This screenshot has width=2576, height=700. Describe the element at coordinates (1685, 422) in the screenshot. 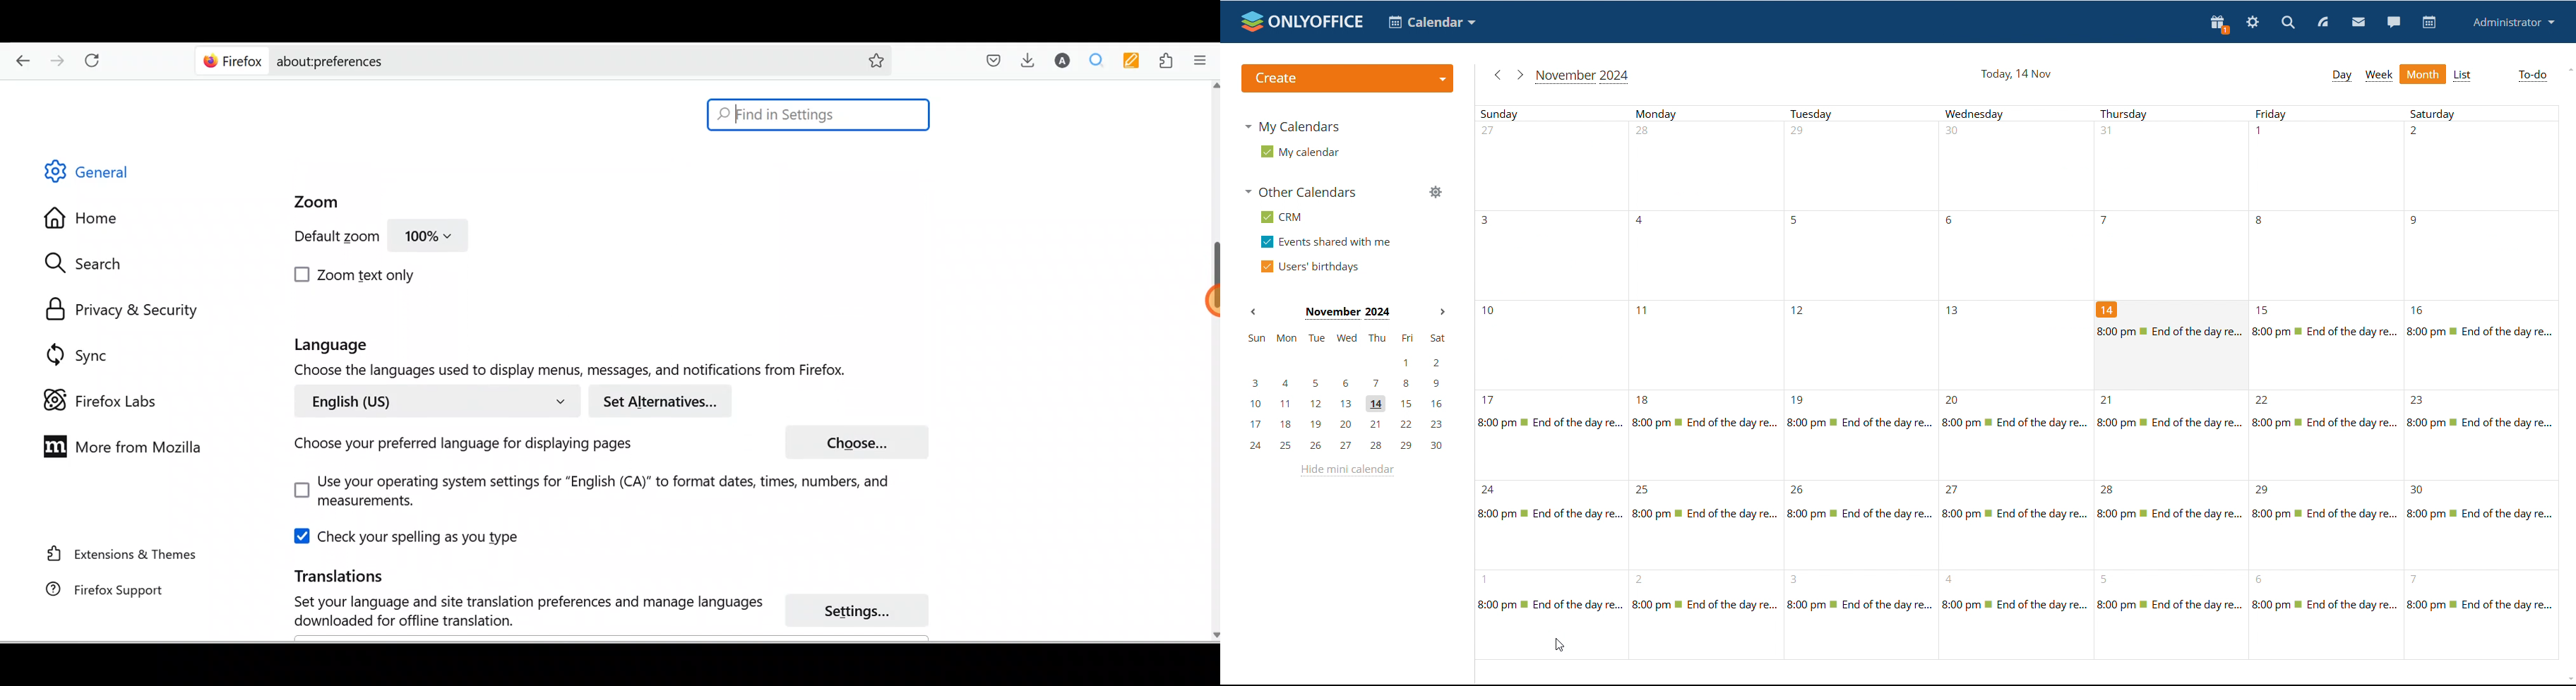

I see `Day details` at that location.